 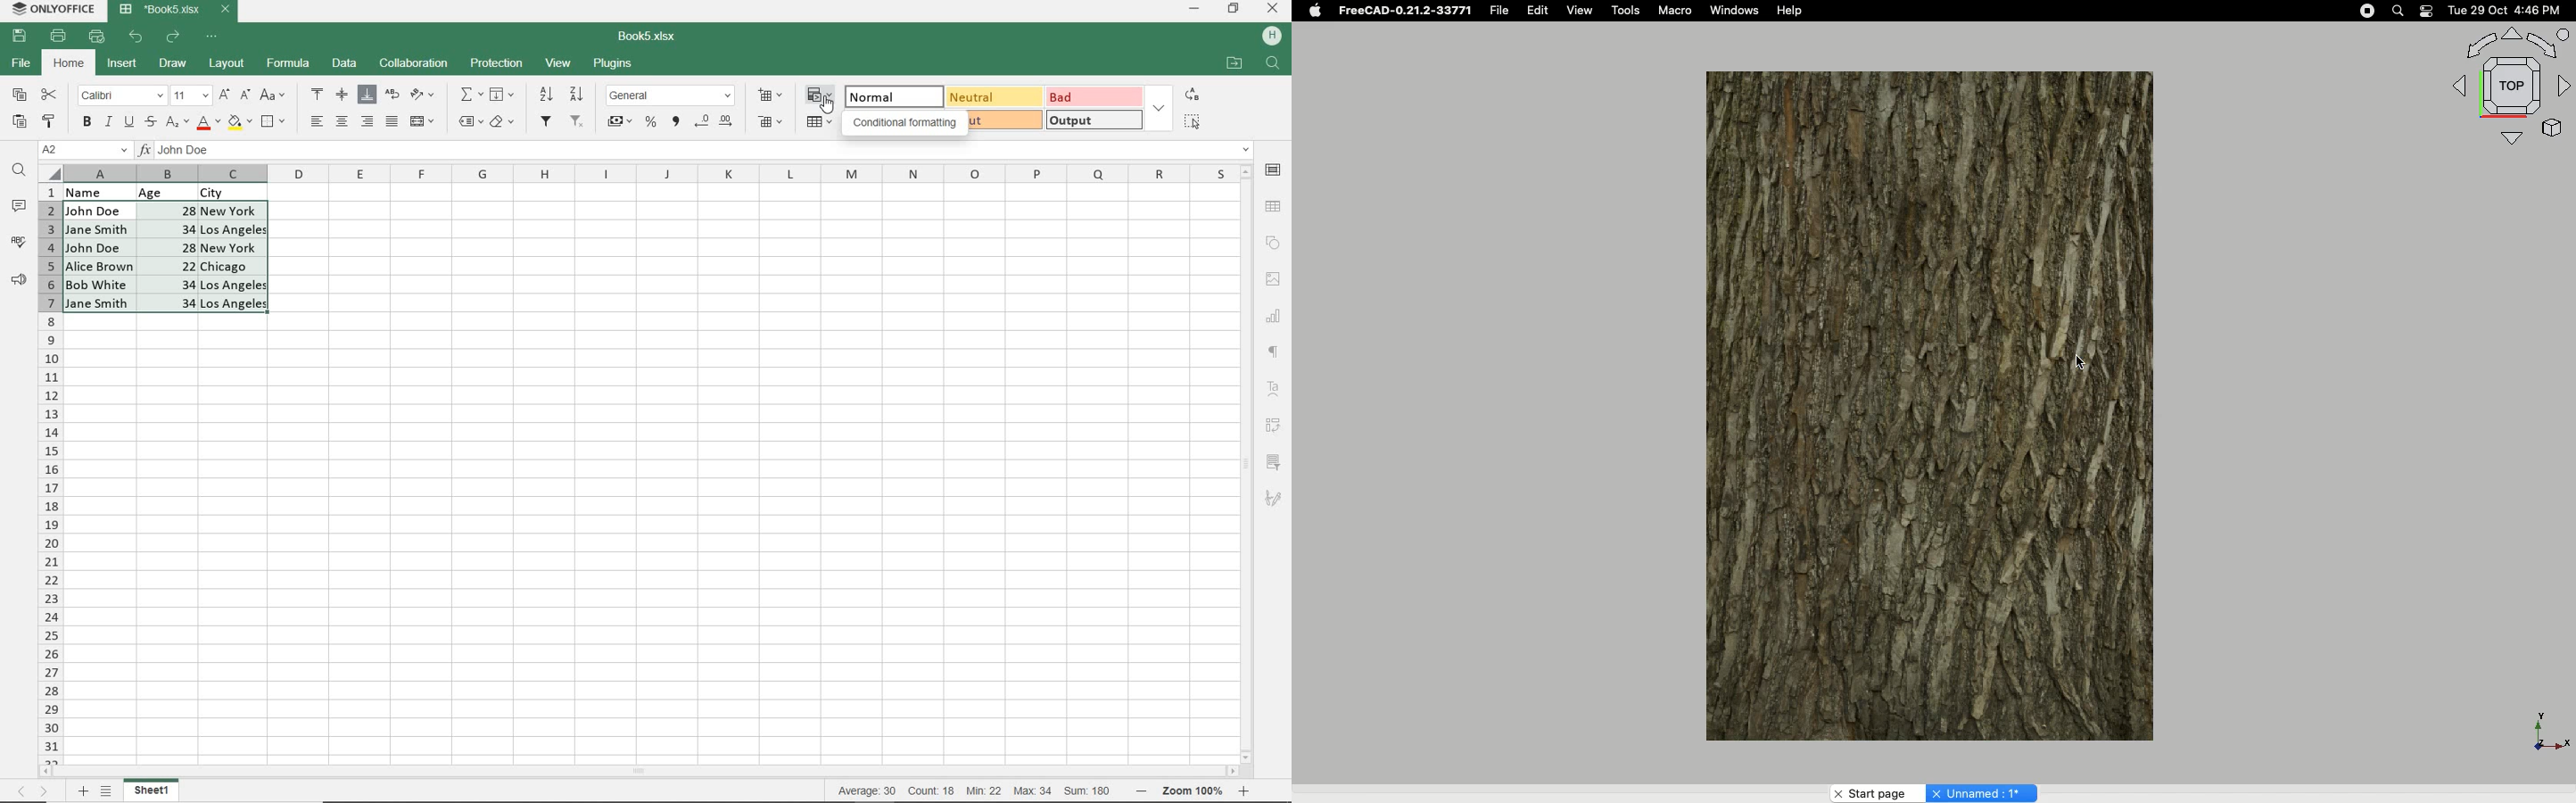 What do you see at coordinates (345, 65) in the screenshot?
I see `DATA` at bounding box center [345, 65].